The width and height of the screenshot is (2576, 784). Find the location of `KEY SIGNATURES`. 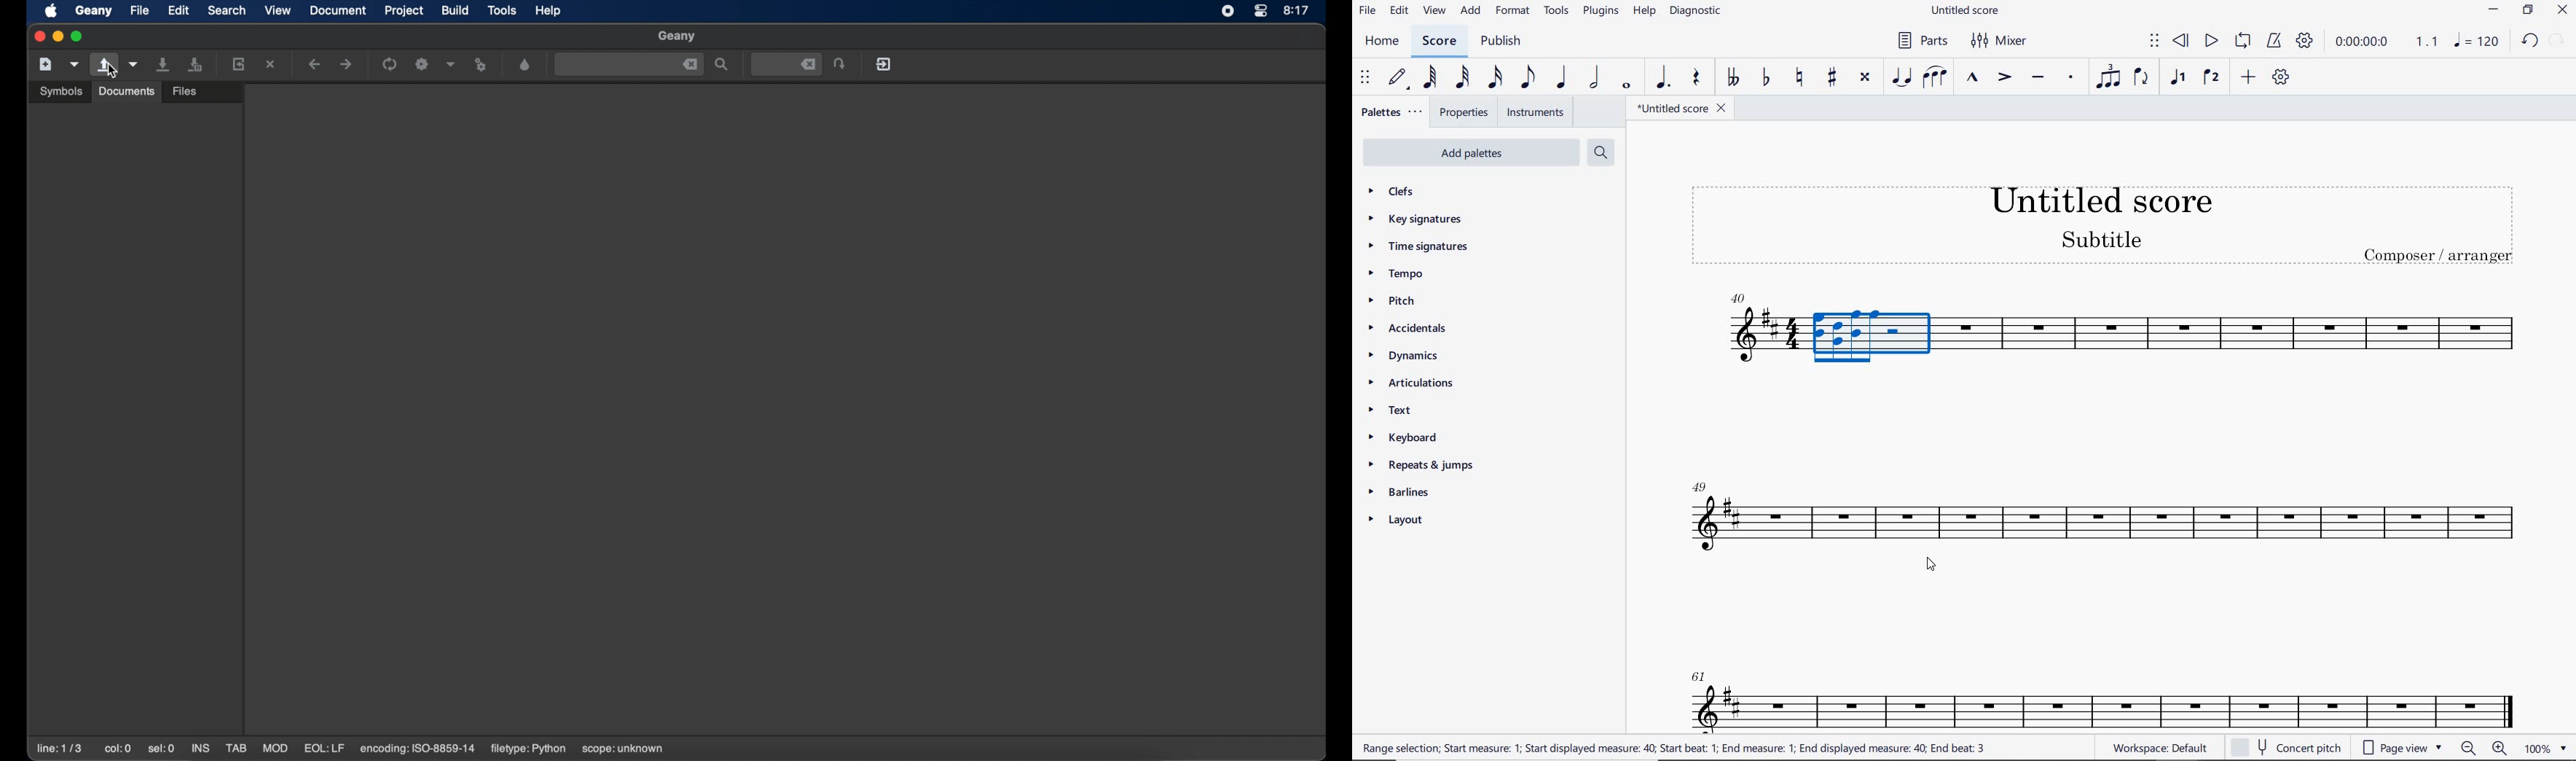

KEY SIGNATURES is located at coordinates (1419, 219).